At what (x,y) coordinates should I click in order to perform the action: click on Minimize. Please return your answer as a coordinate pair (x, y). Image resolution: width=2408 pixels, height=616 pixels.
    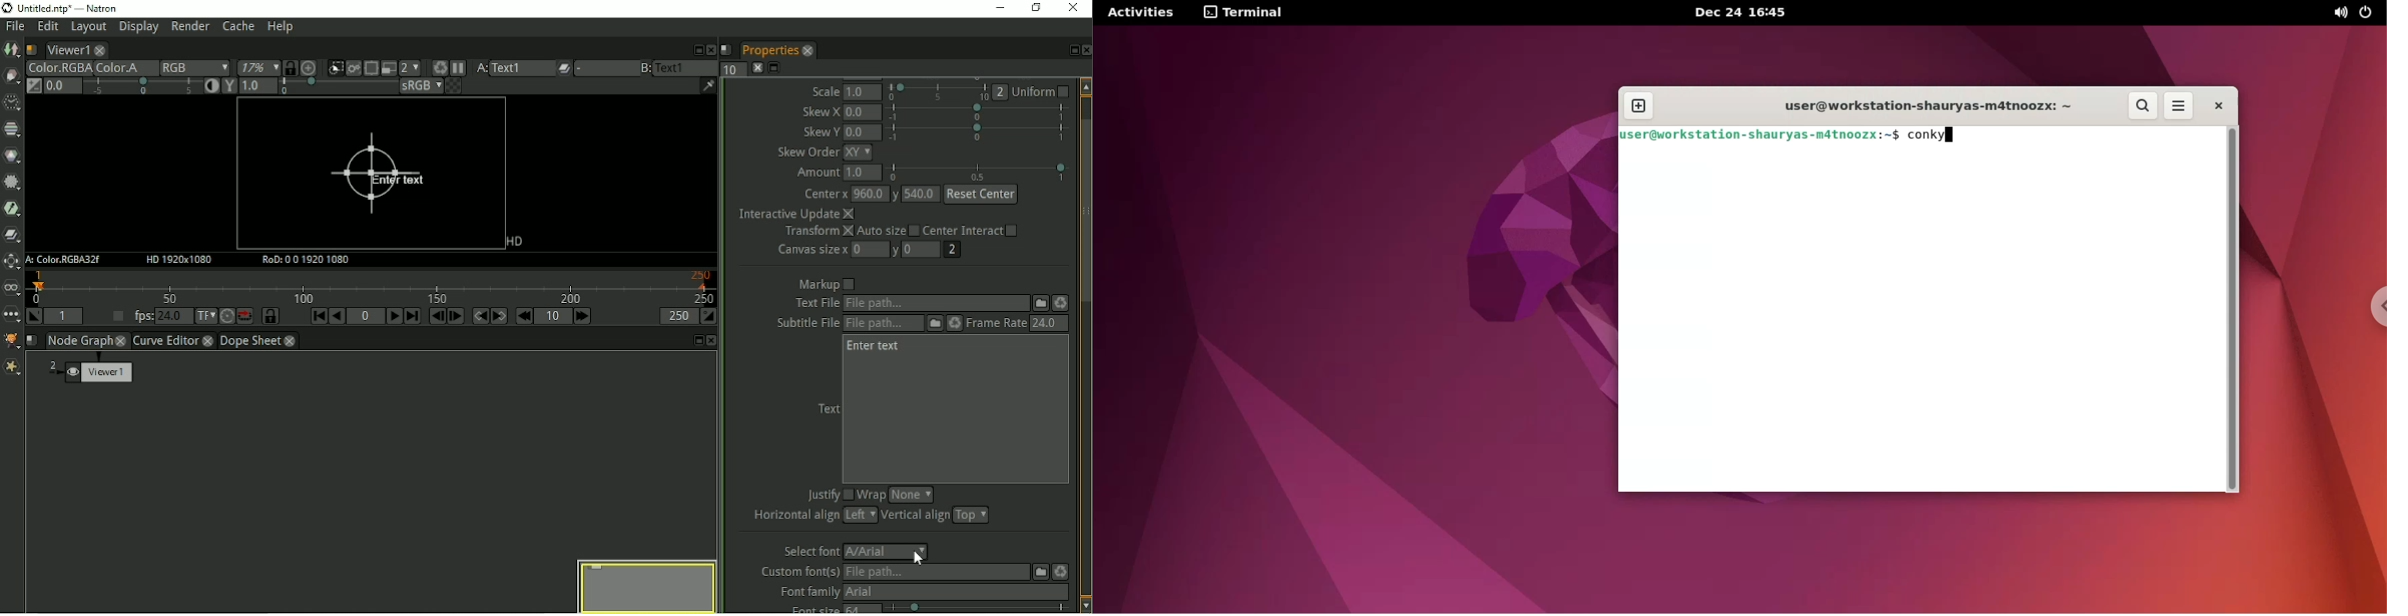
    Looking at the image, I should click on (1003, 8).